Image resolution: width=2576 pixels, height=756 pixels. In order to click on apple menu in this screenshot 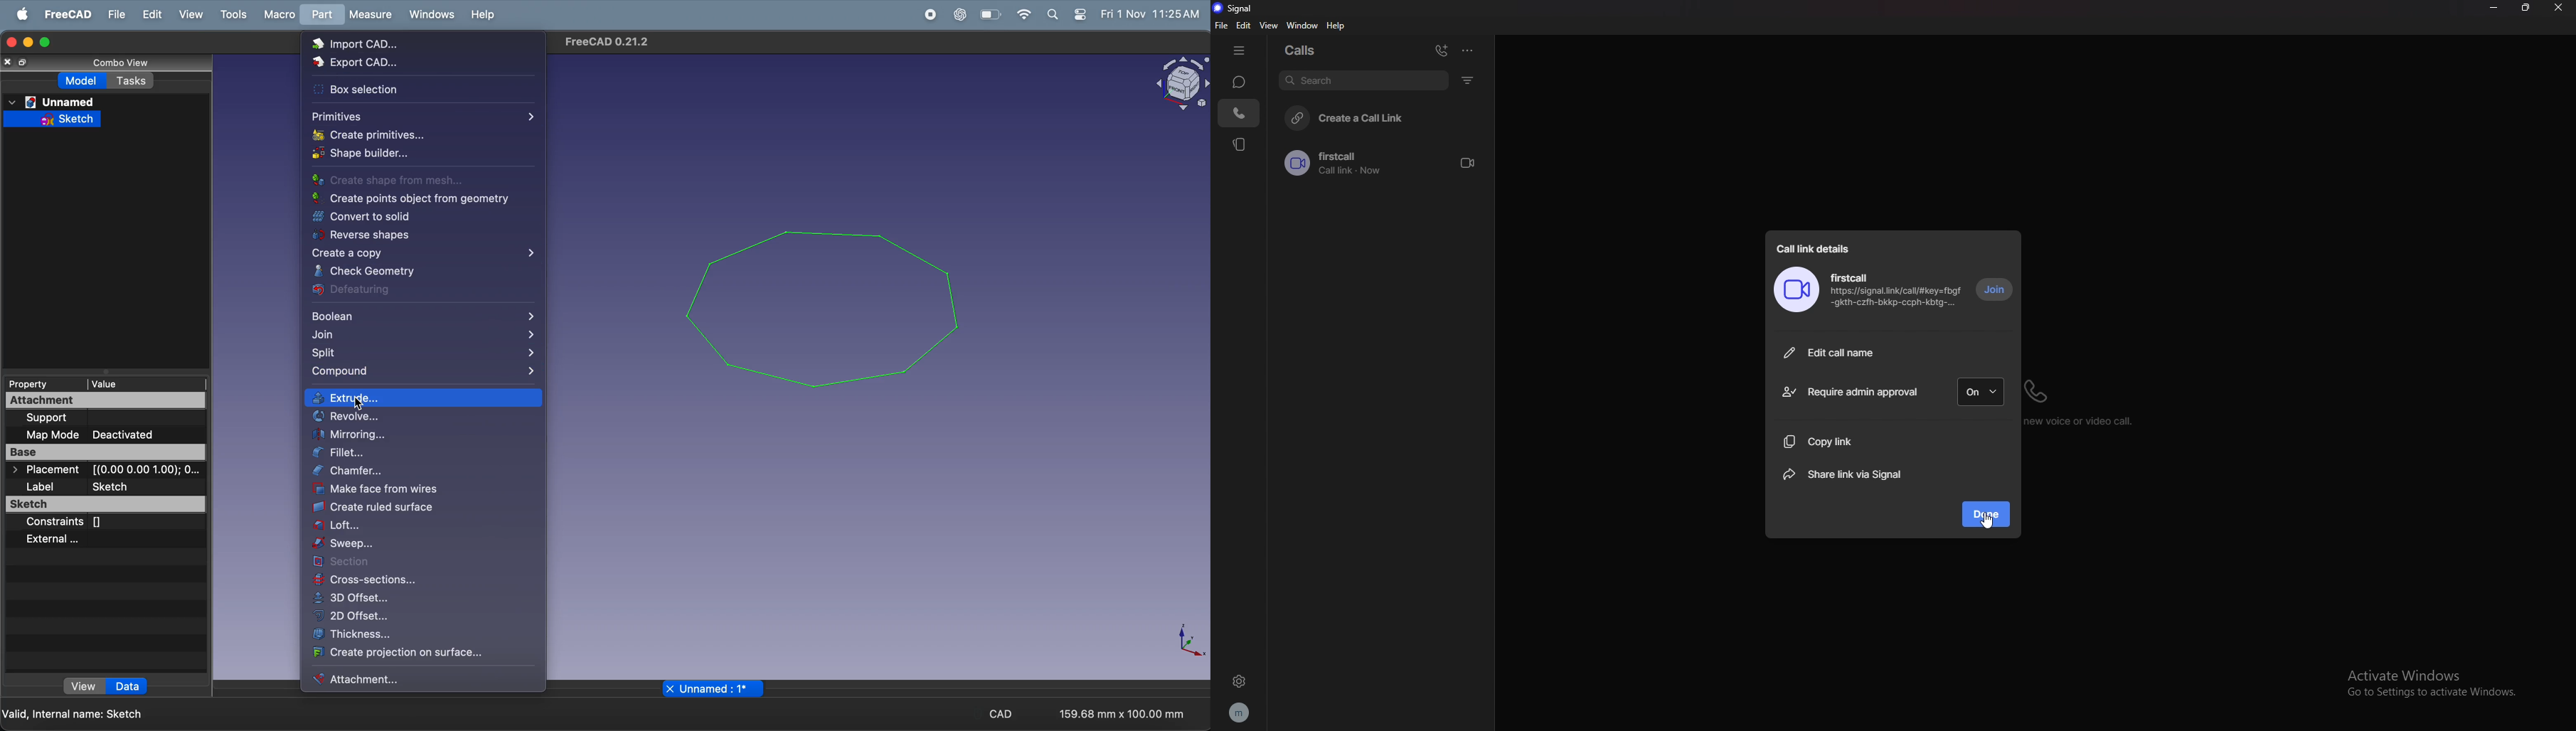, I will do `click(19, 14)`.